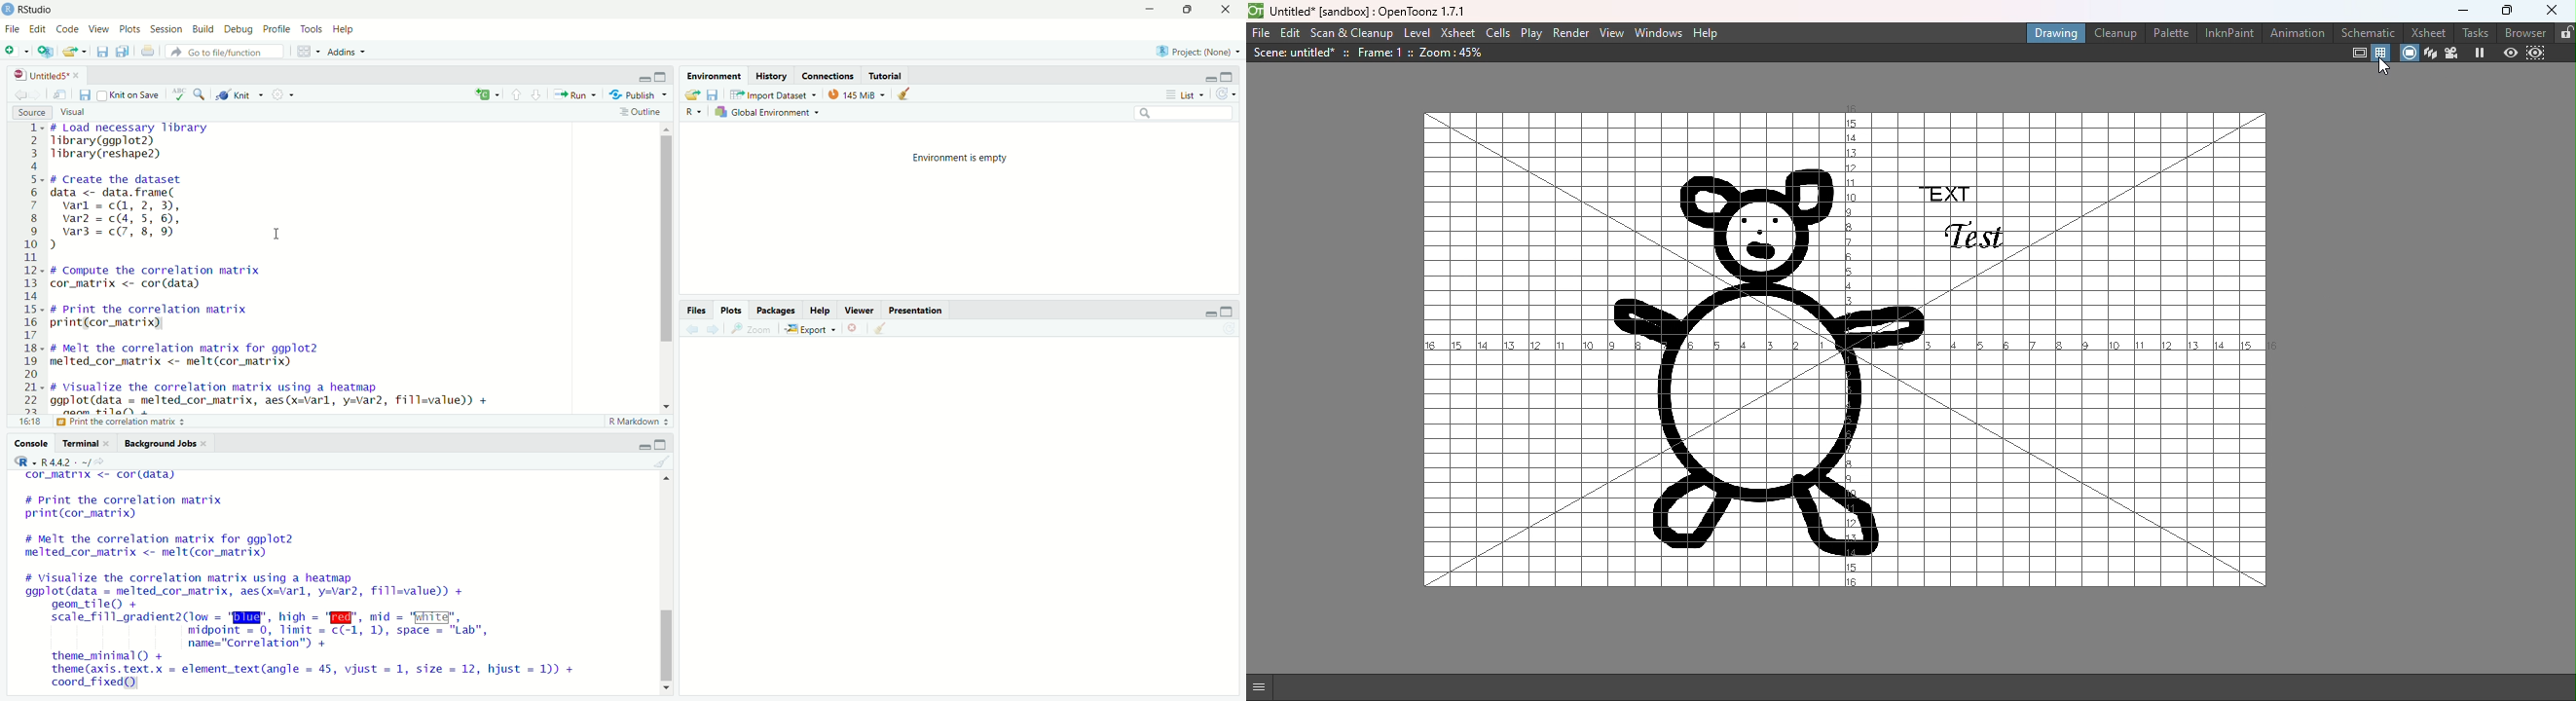  Describe the element at coordinates (37, 29) in the screenshot. I see `edit` at that location.